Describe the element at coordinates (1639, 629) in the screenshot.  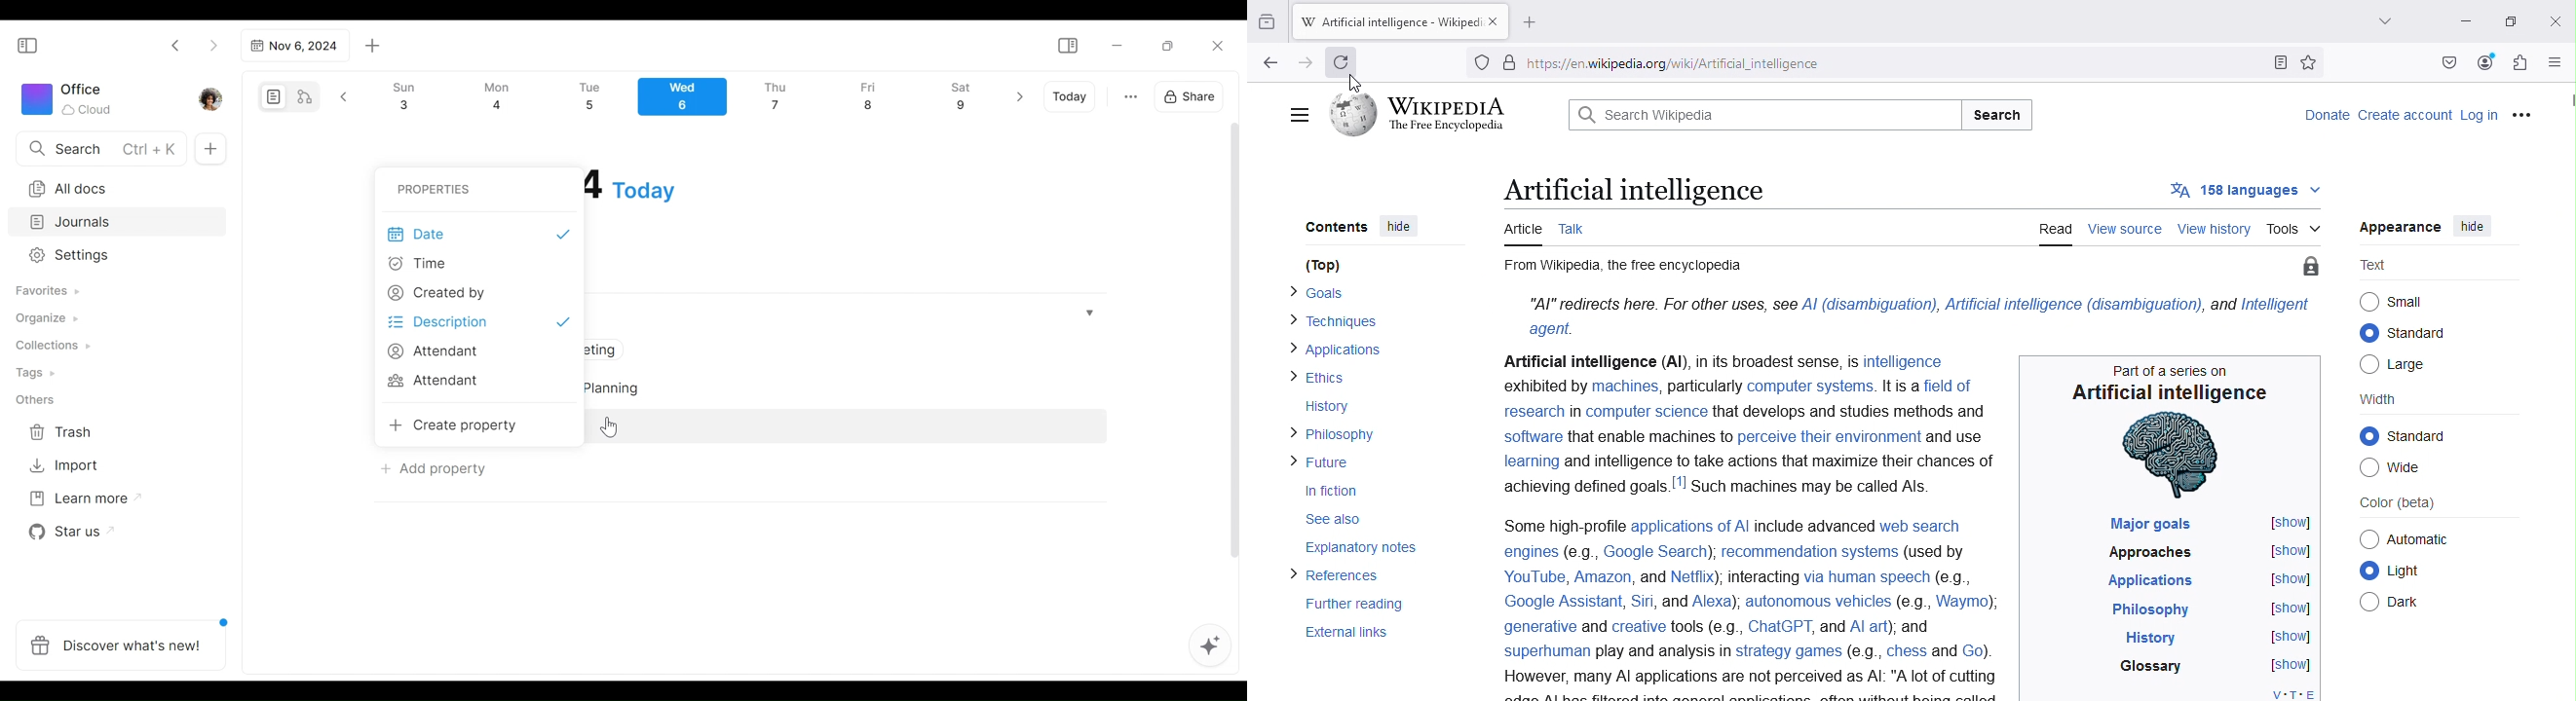
I see `Creative` at that location.